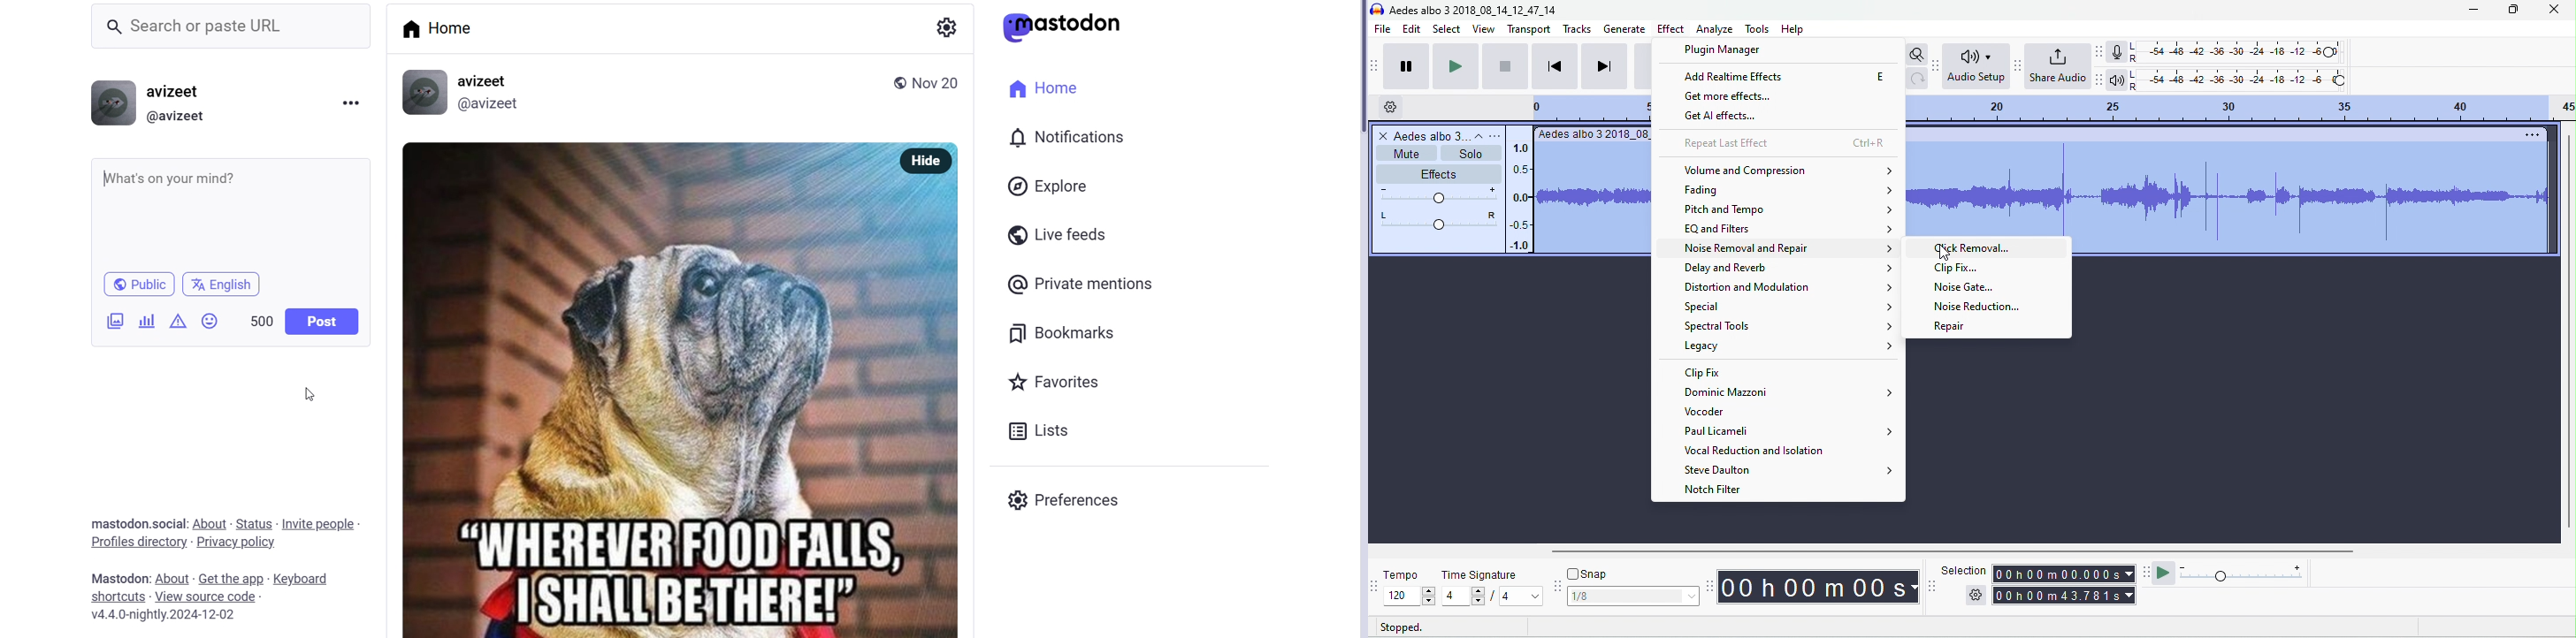  What do you see at coordinates (1473, 9) in the screenshot?
I see `title` at bounding box center [1473, 9].